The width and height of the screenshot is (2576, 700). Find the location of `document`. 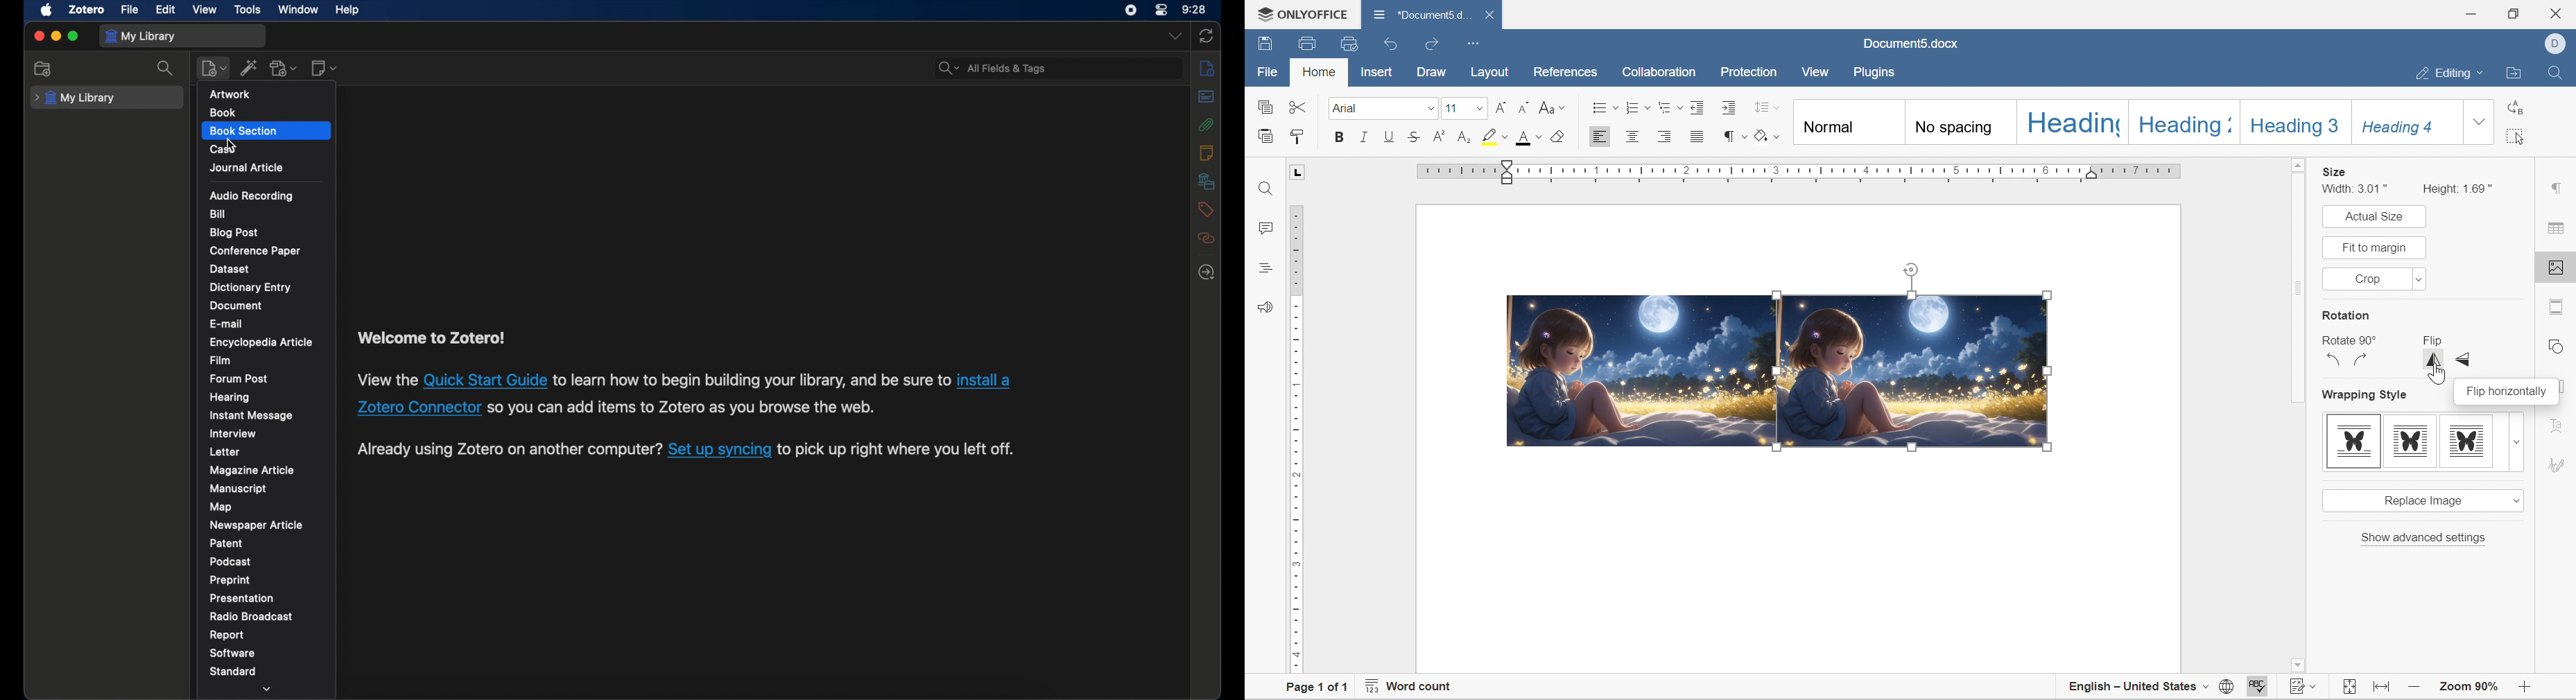

document is located at coordinates (237, 306).